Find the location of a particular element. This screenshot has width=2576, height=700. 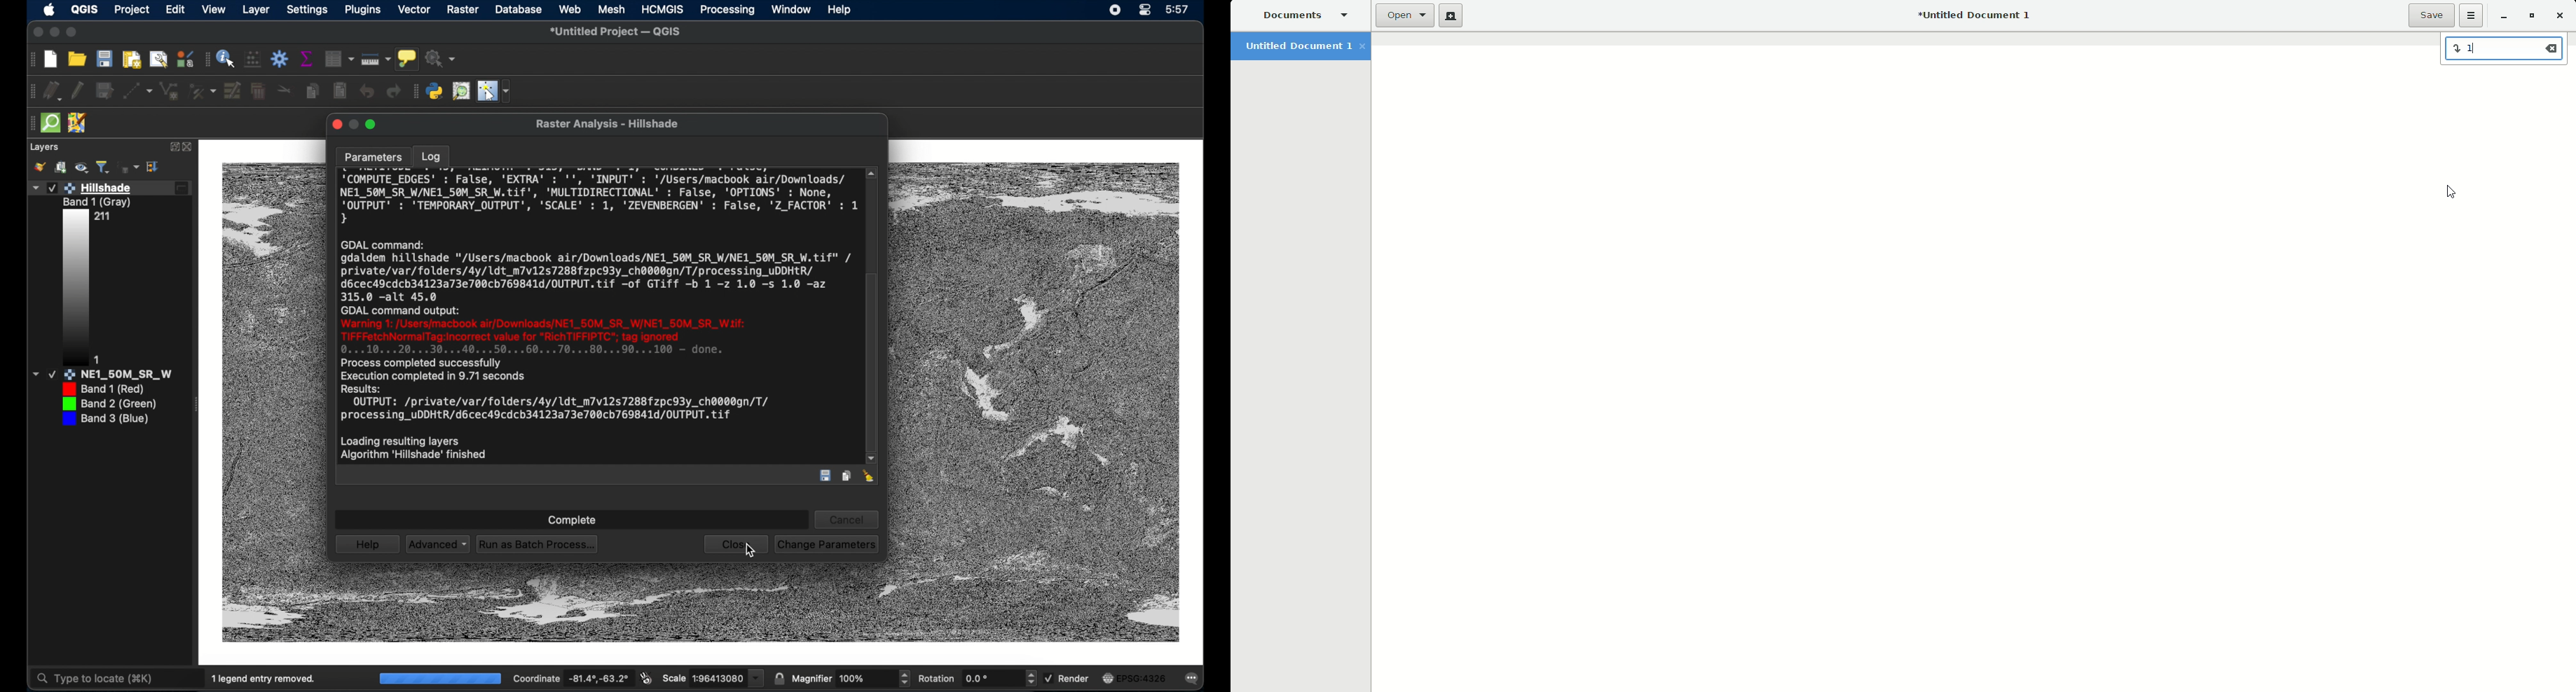

run as batch process is located at coordinates (537, 544).